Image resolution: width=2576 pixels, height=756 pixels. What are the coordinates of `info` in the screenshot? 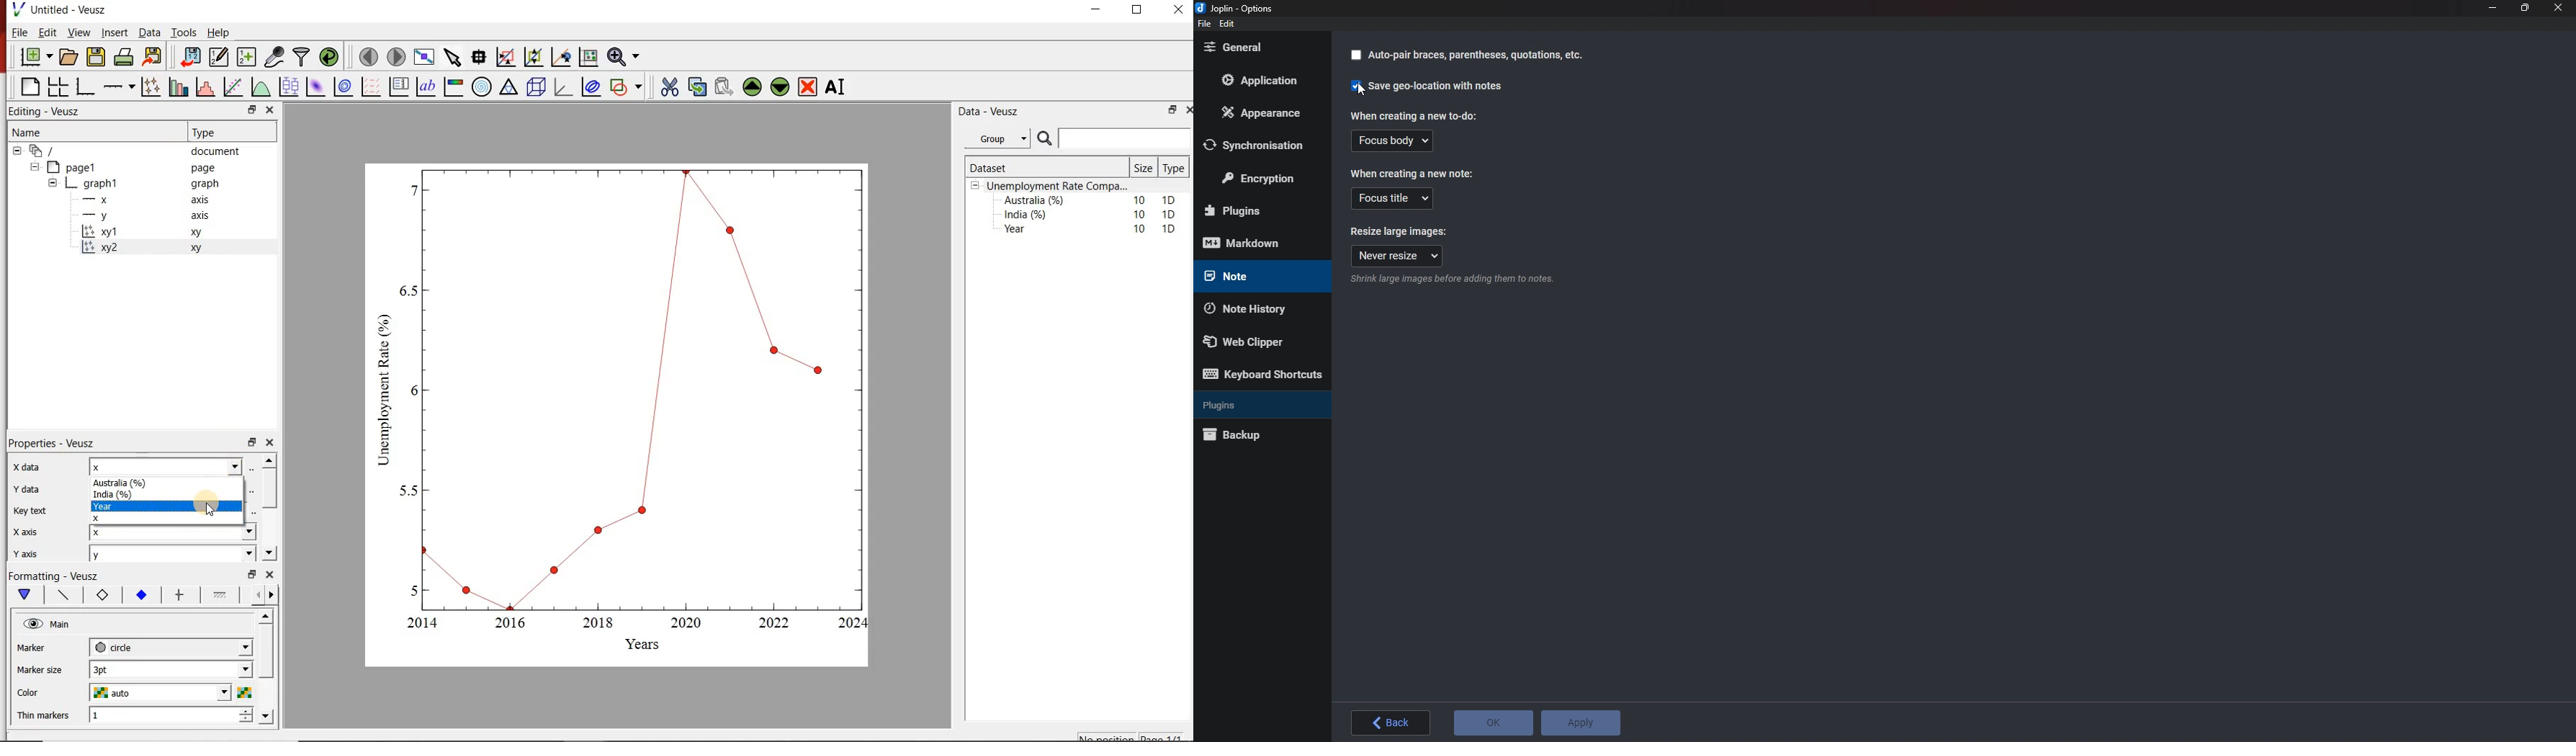 It's located at (1480, 279).